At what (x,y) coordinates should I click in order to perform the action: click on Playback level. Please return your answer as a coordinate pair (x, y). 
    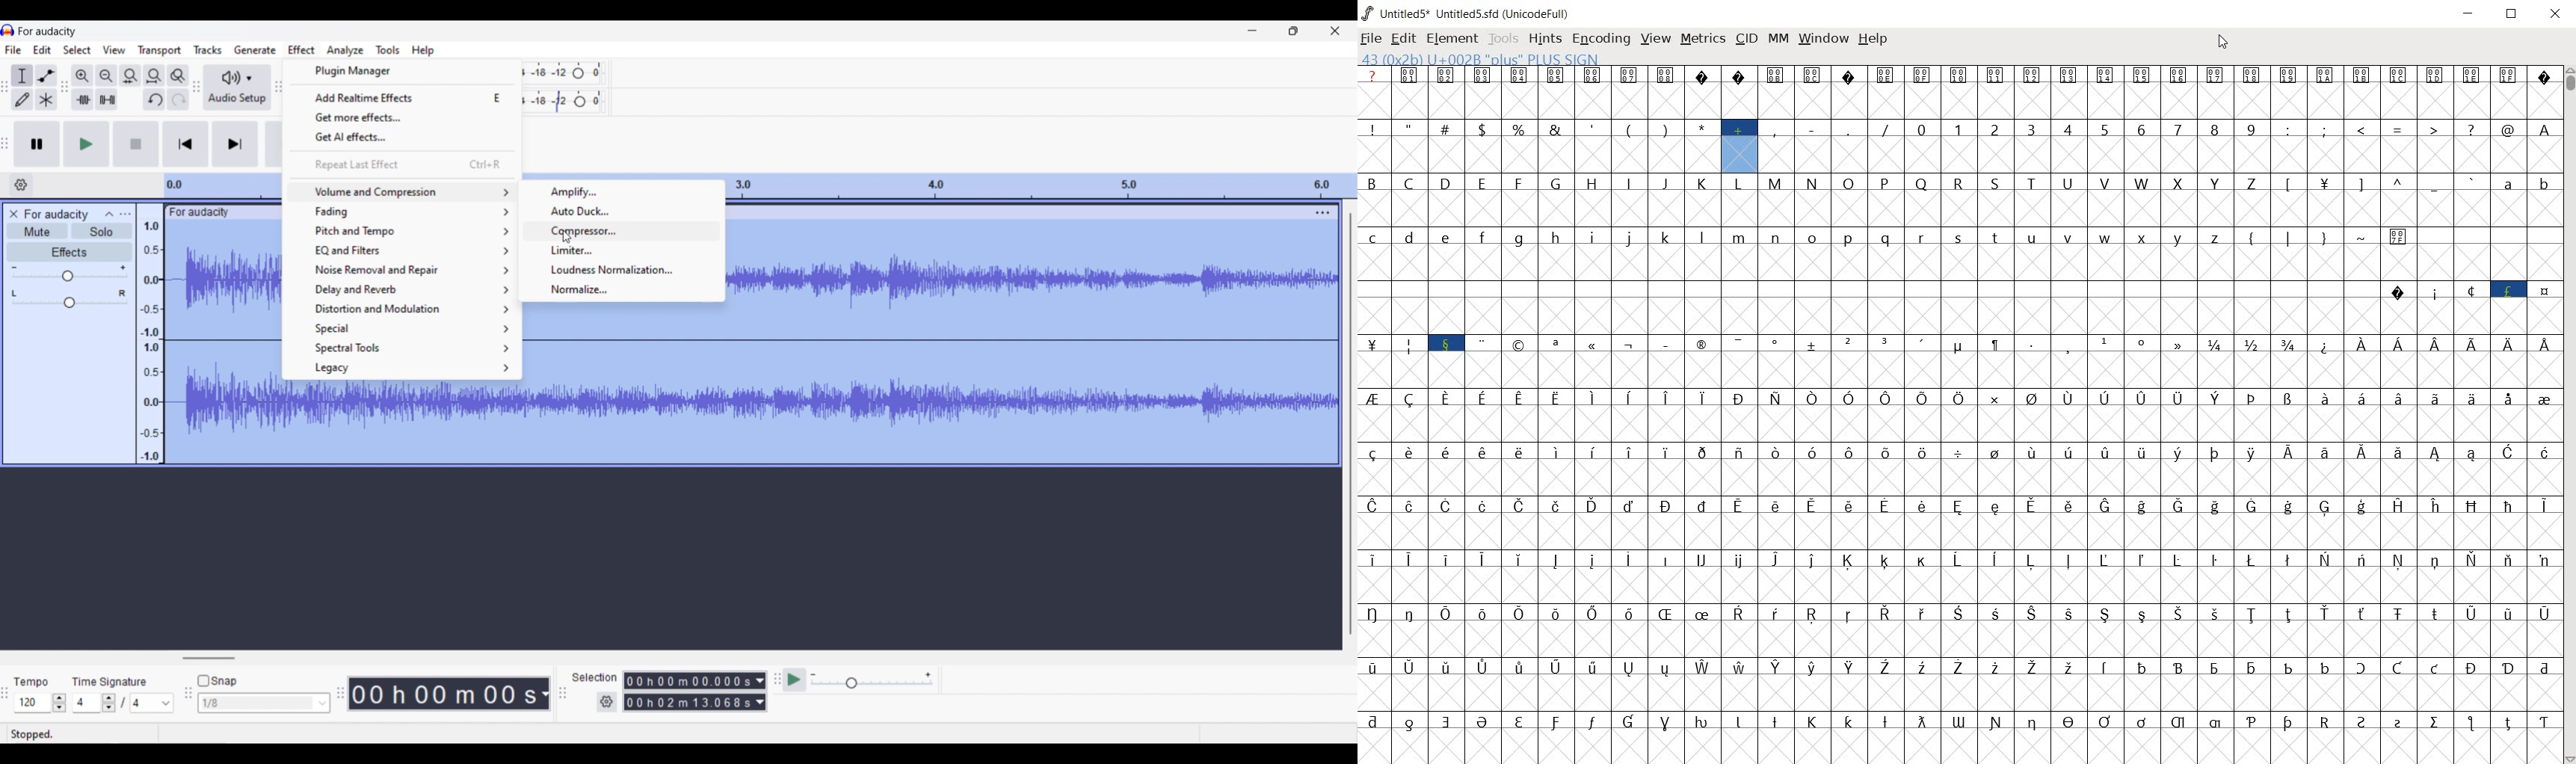
    Looking at the image, I should click on (564, 102).